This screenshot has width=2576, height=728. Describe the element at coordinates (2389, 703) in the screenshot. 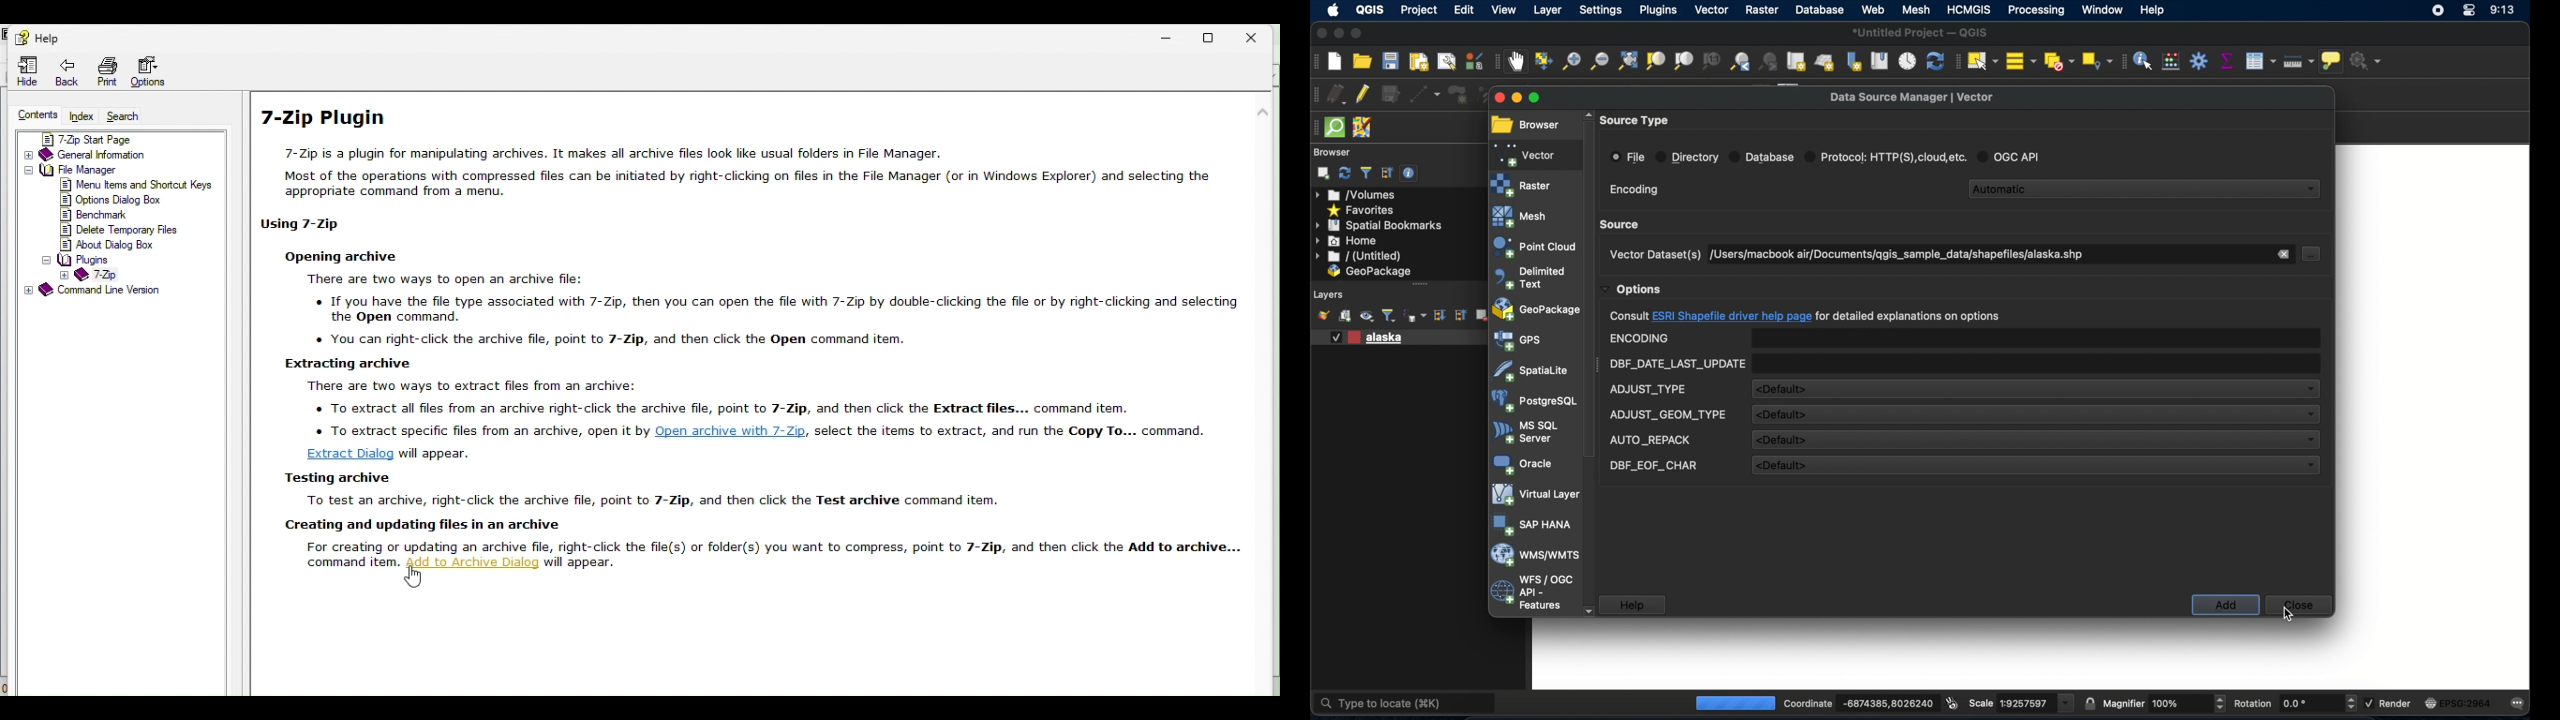

I see `render` at that location.